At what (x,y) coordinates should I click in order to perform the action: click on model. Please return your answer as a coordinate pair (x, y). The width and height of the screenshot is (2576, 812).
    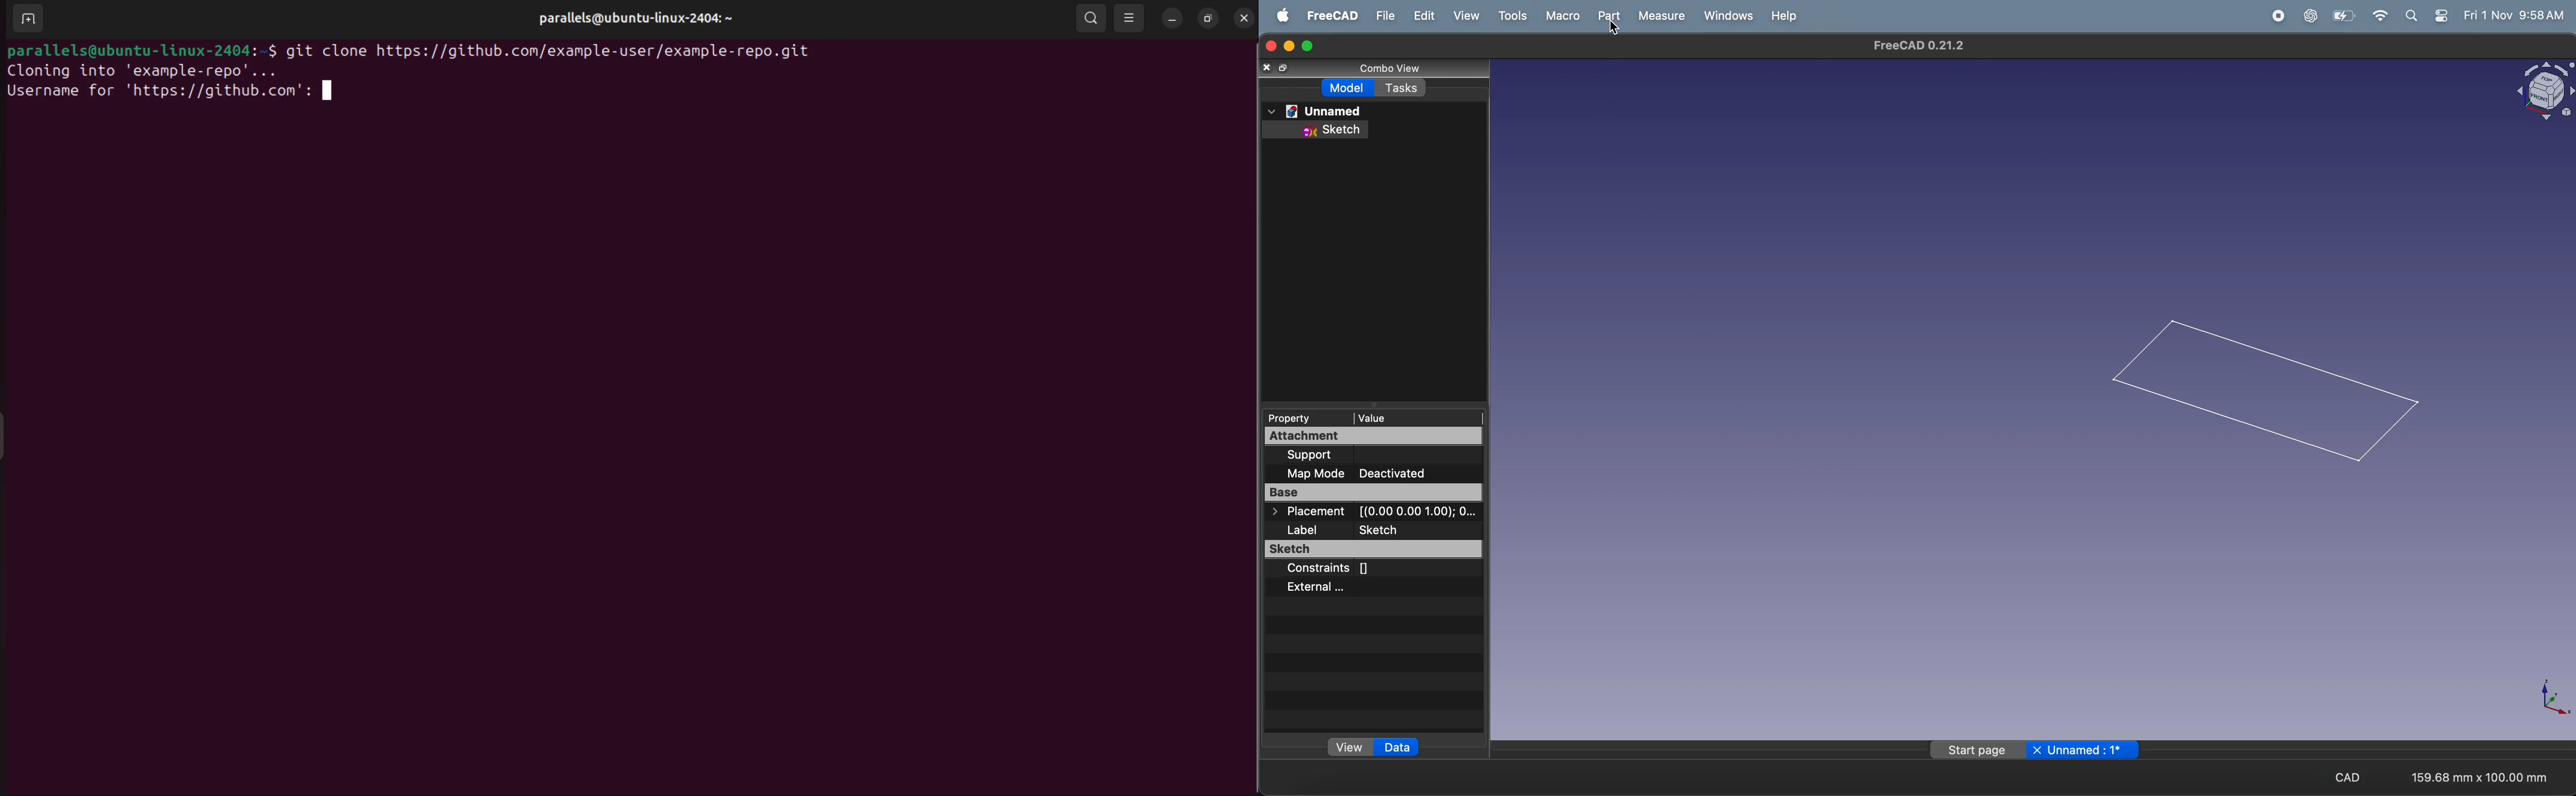
    Looking at the image, I should click on (1344, 88).